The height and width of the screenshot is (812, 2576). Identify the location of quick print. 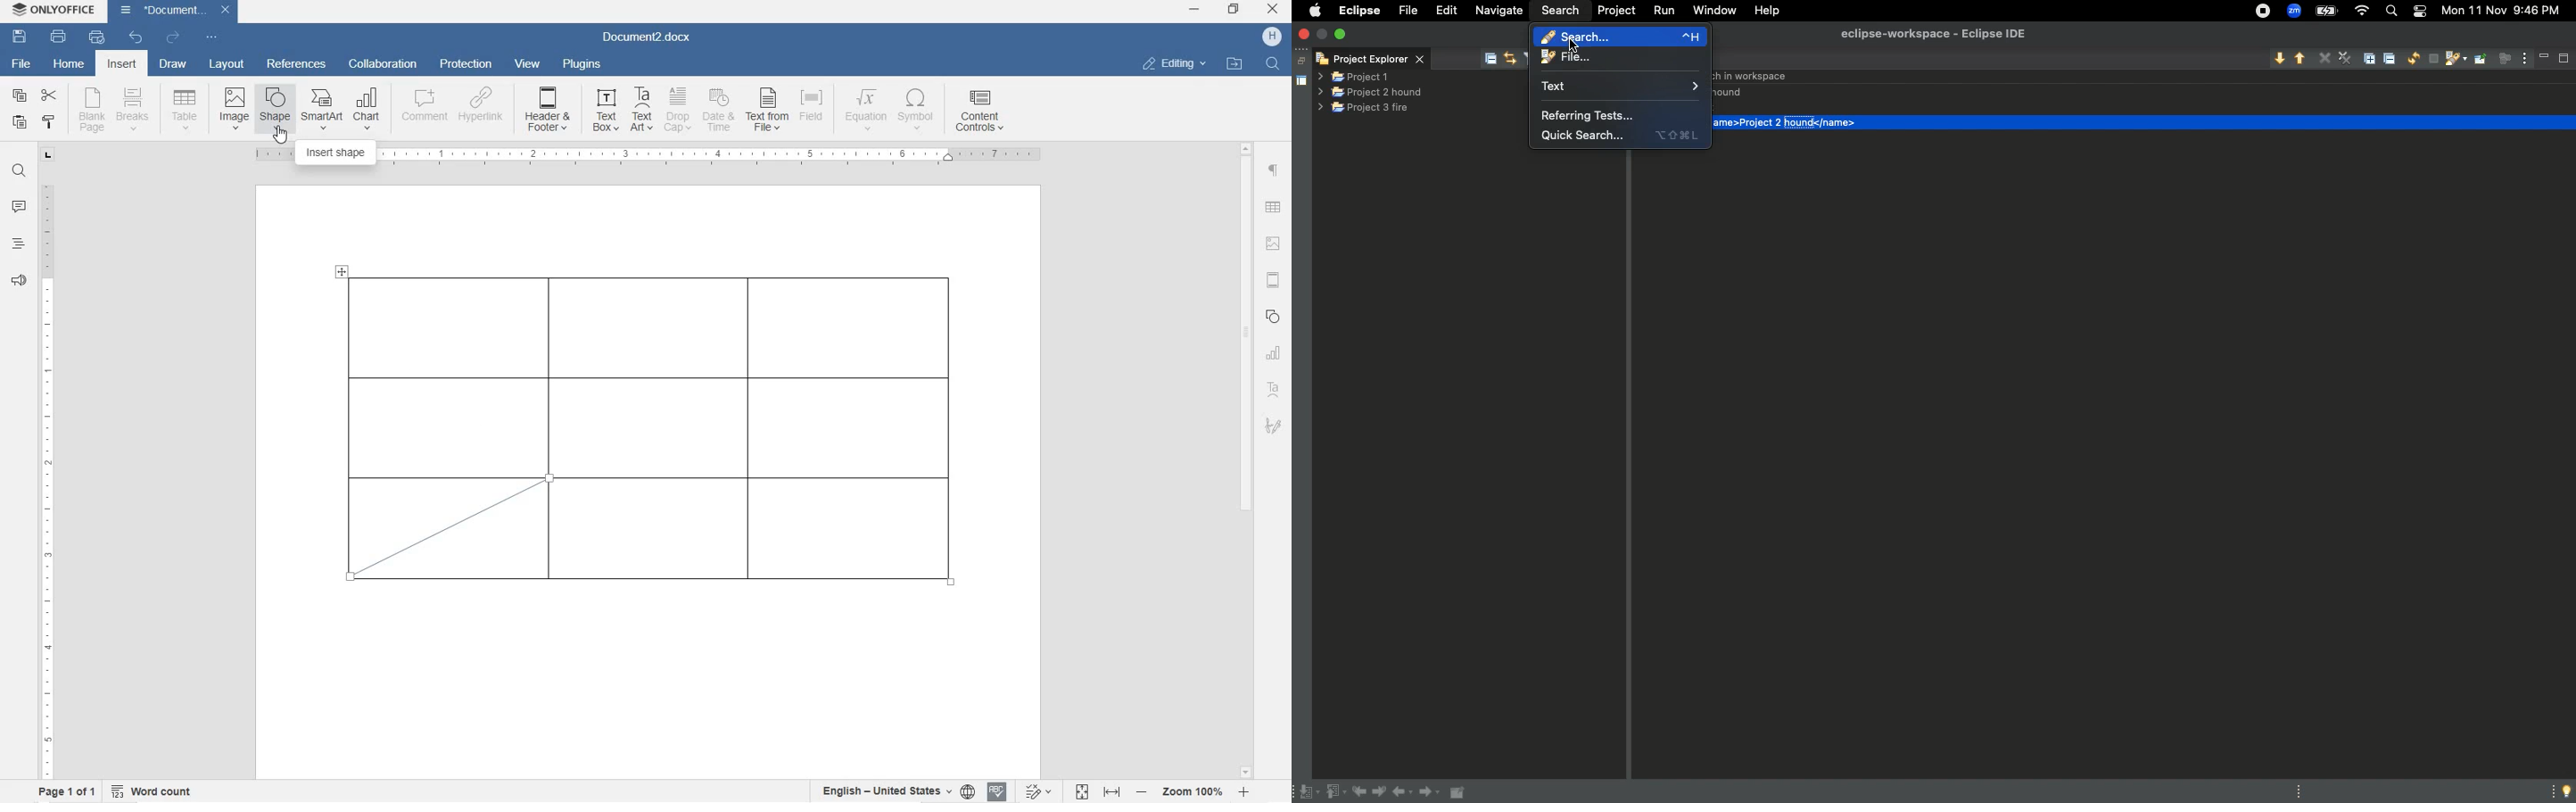
(97, 37).